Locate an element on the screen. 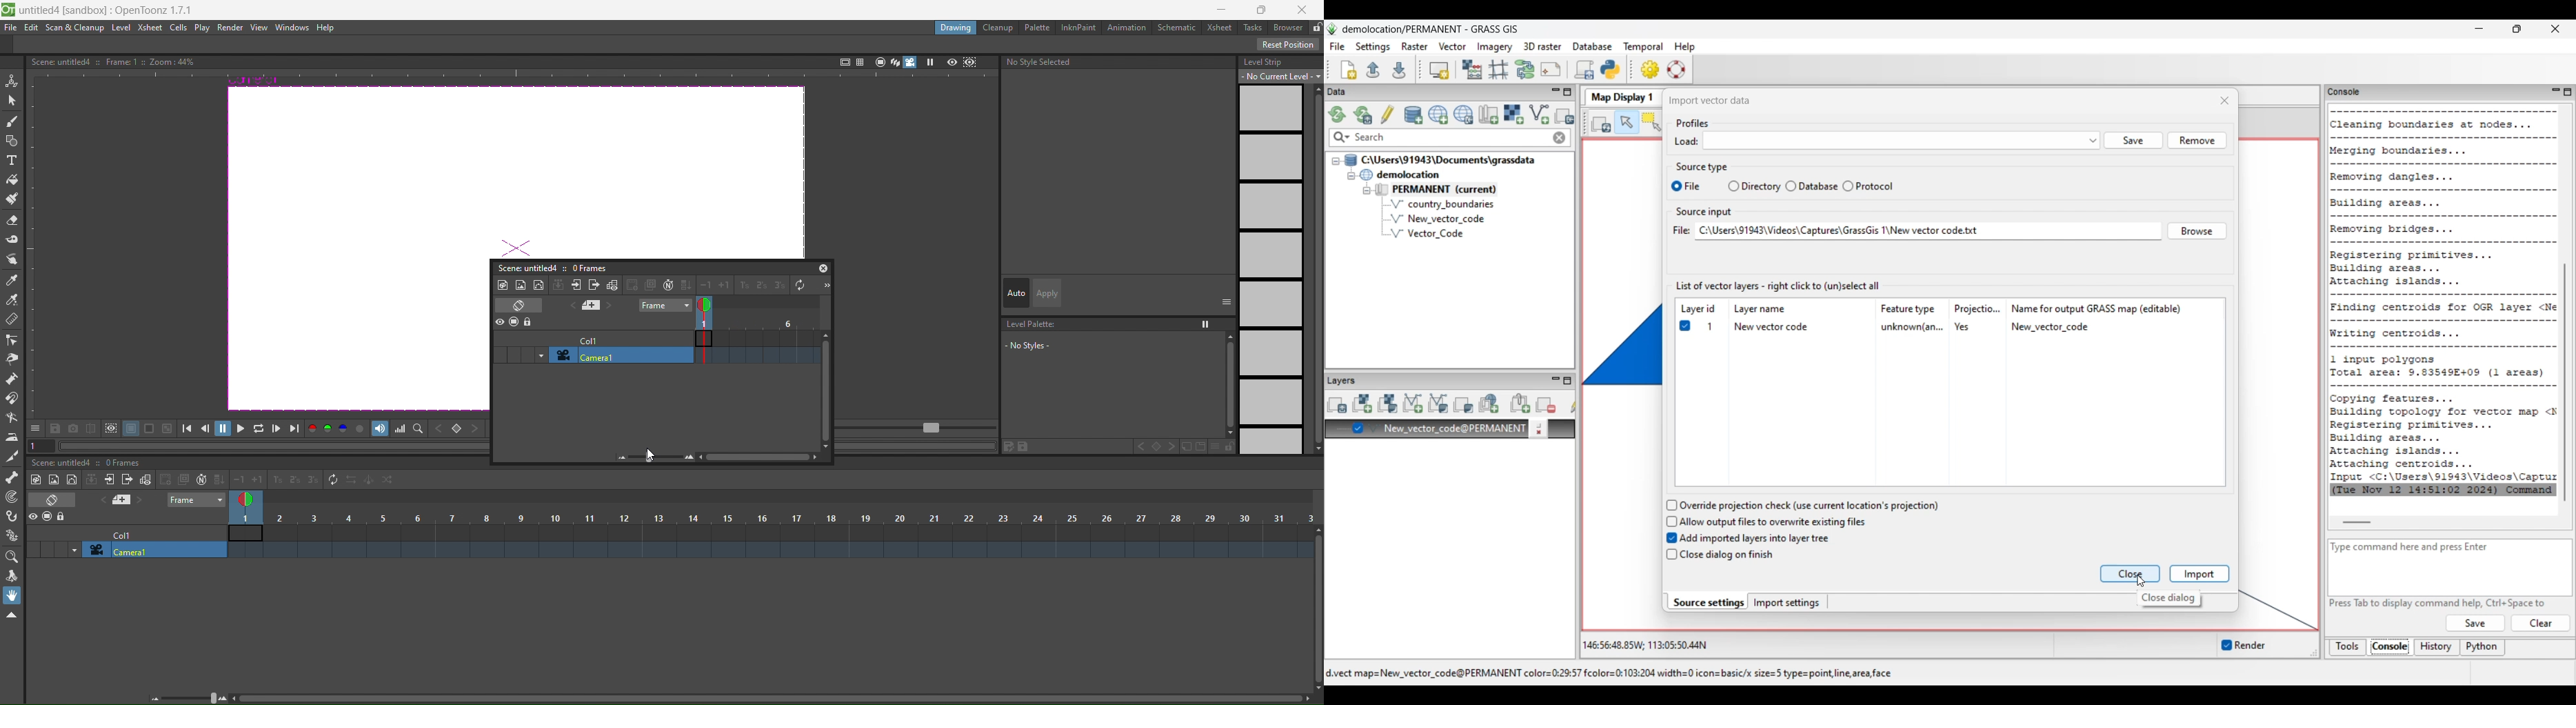 Image resolution: width=2576 pixels, height=728 pixels. control point editor is located at coordinates (12, 340).